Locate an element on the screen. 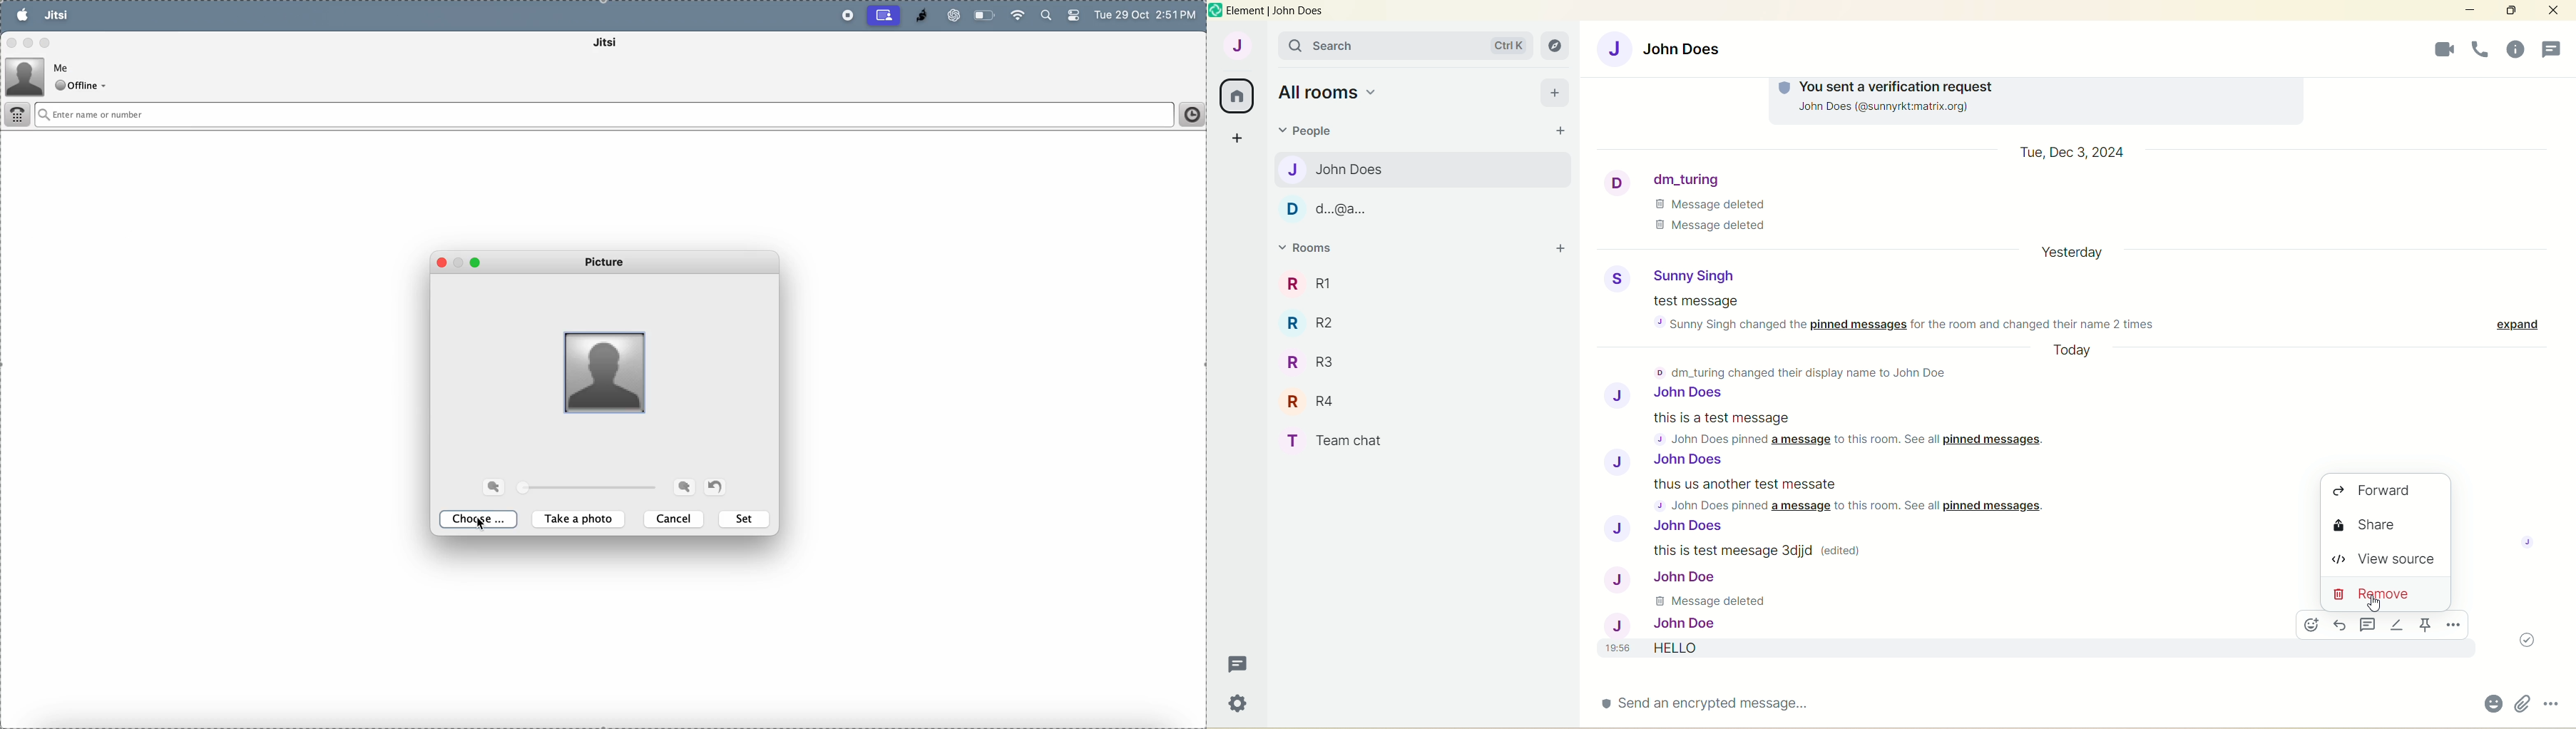  threads is located at coordinates (2369, 627).